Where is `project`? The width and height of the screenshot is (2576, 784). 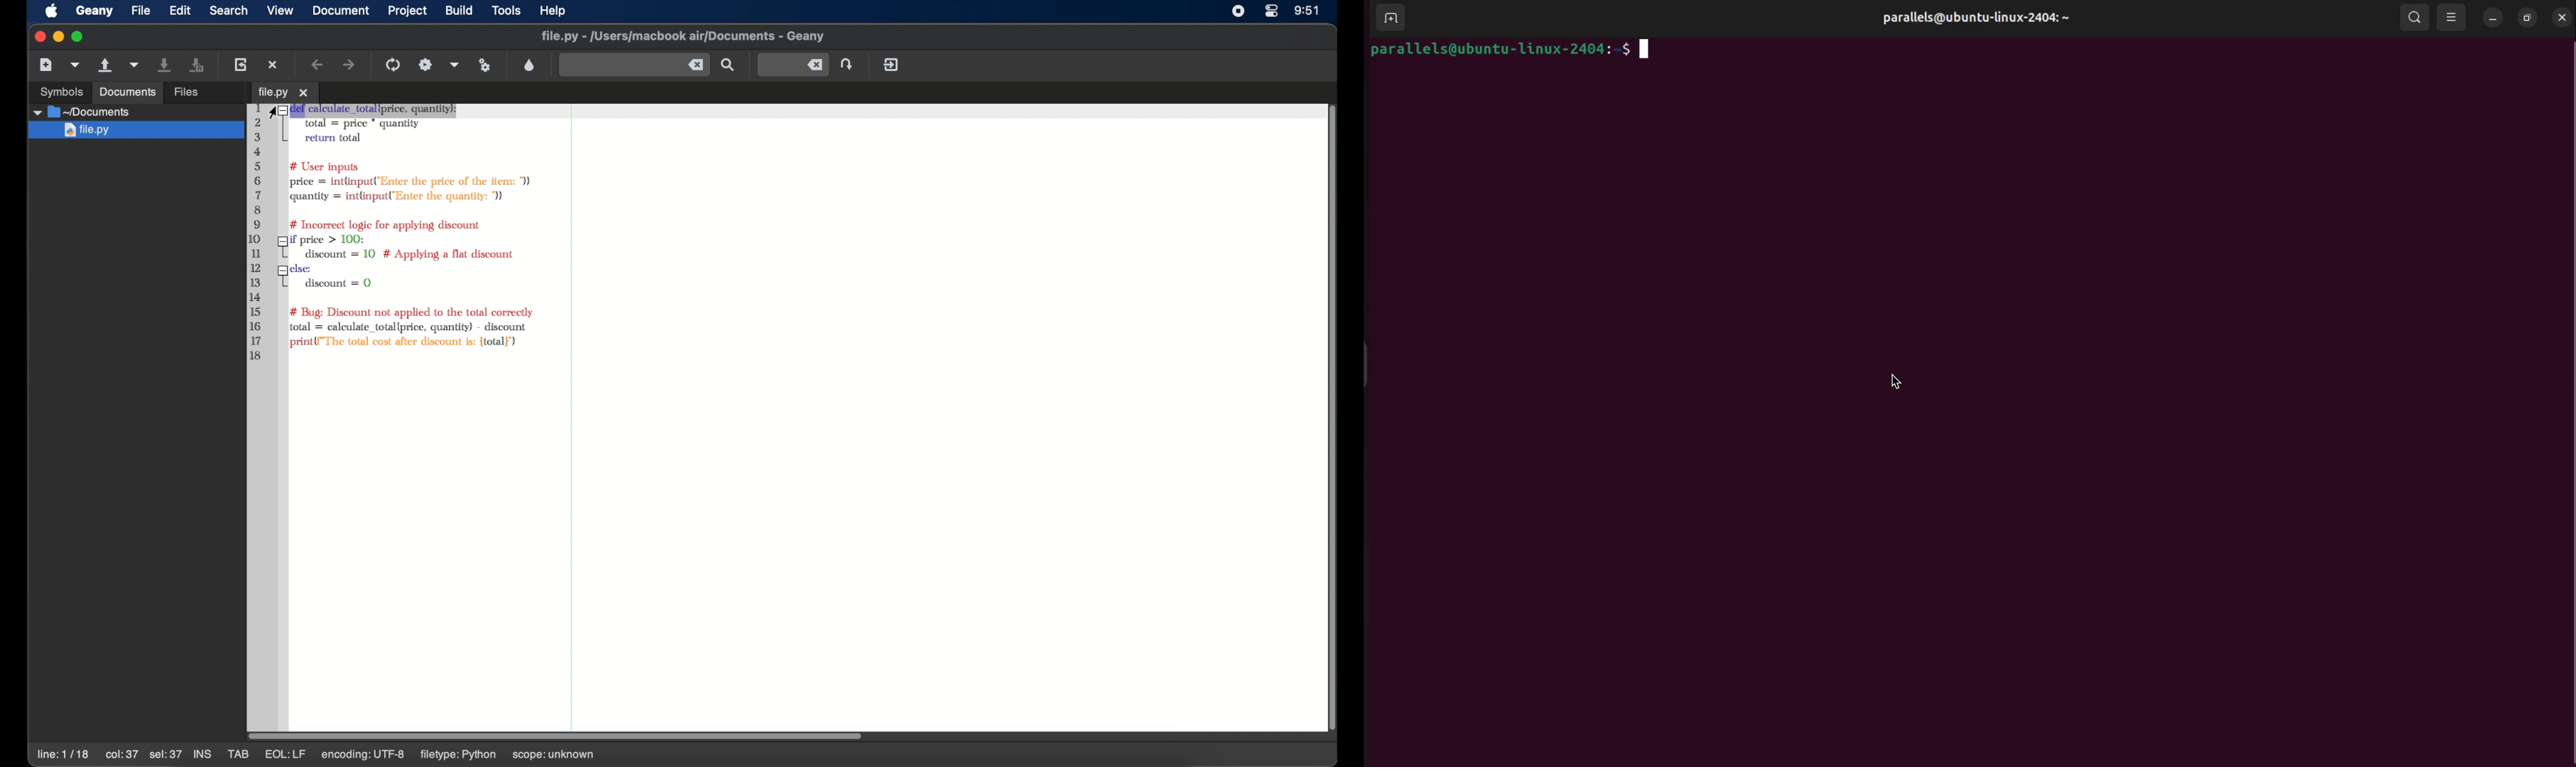 project is located at coordinates (408, 11).